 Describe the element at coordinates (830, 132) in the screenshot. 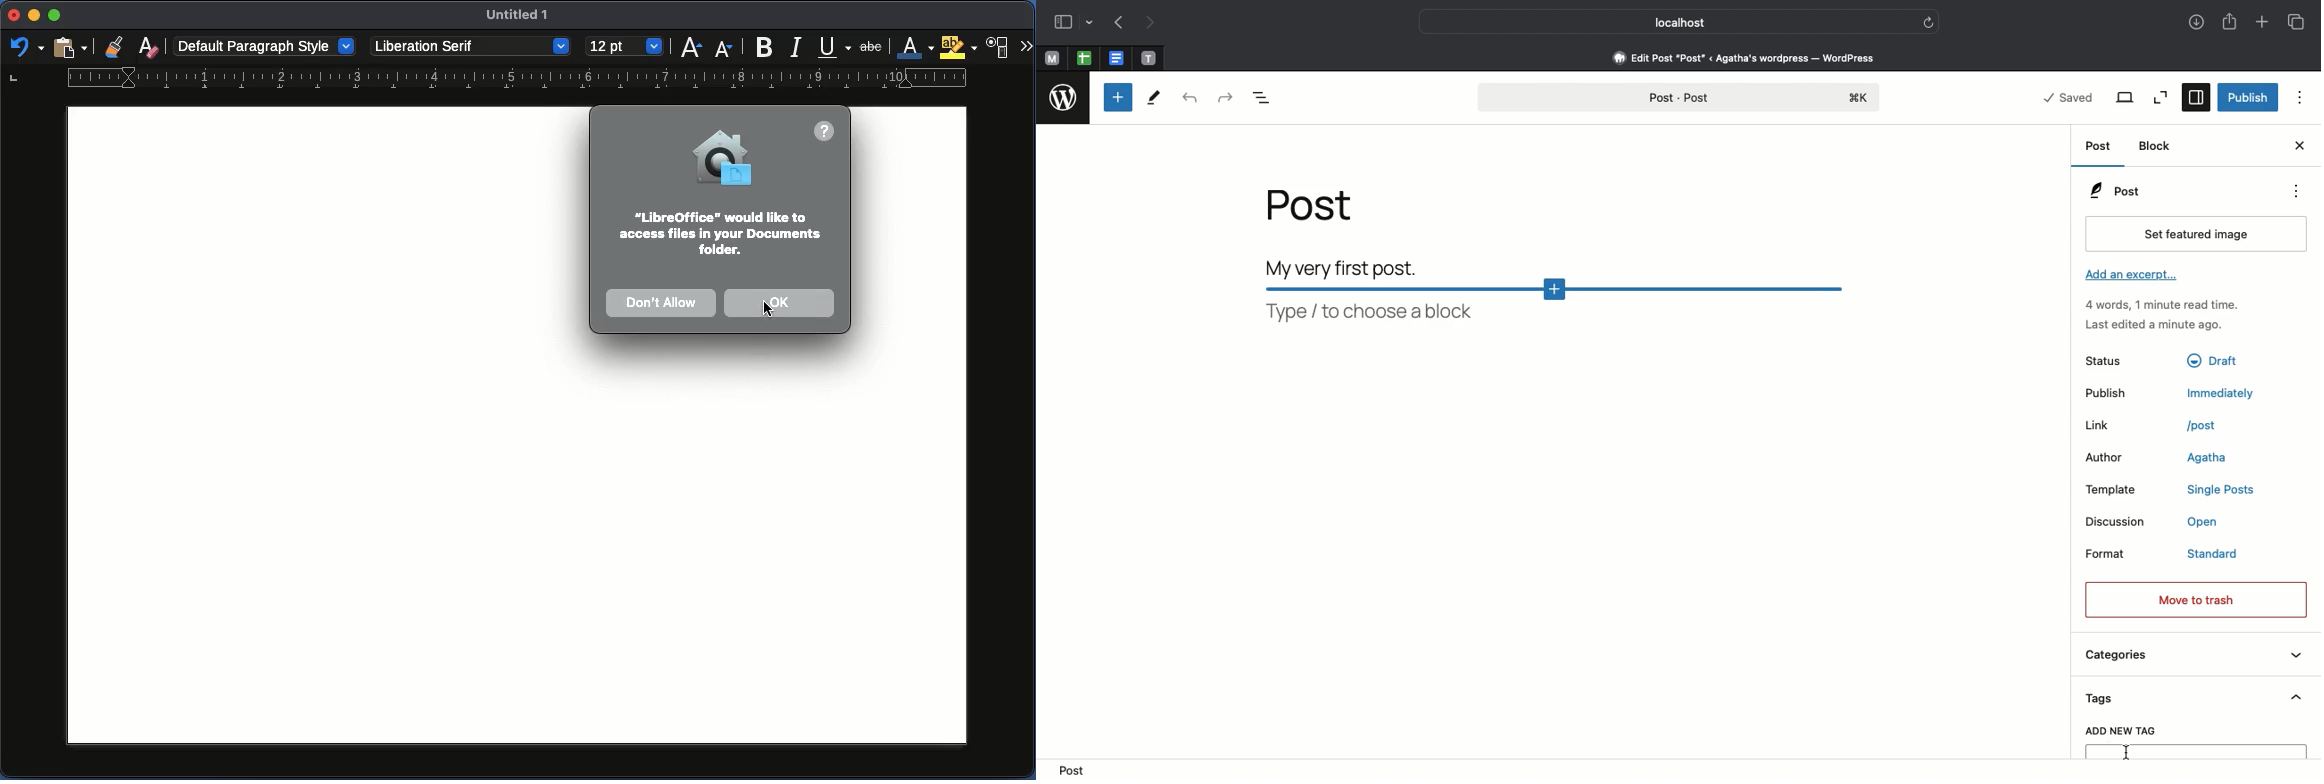

I see `Help` at that location.